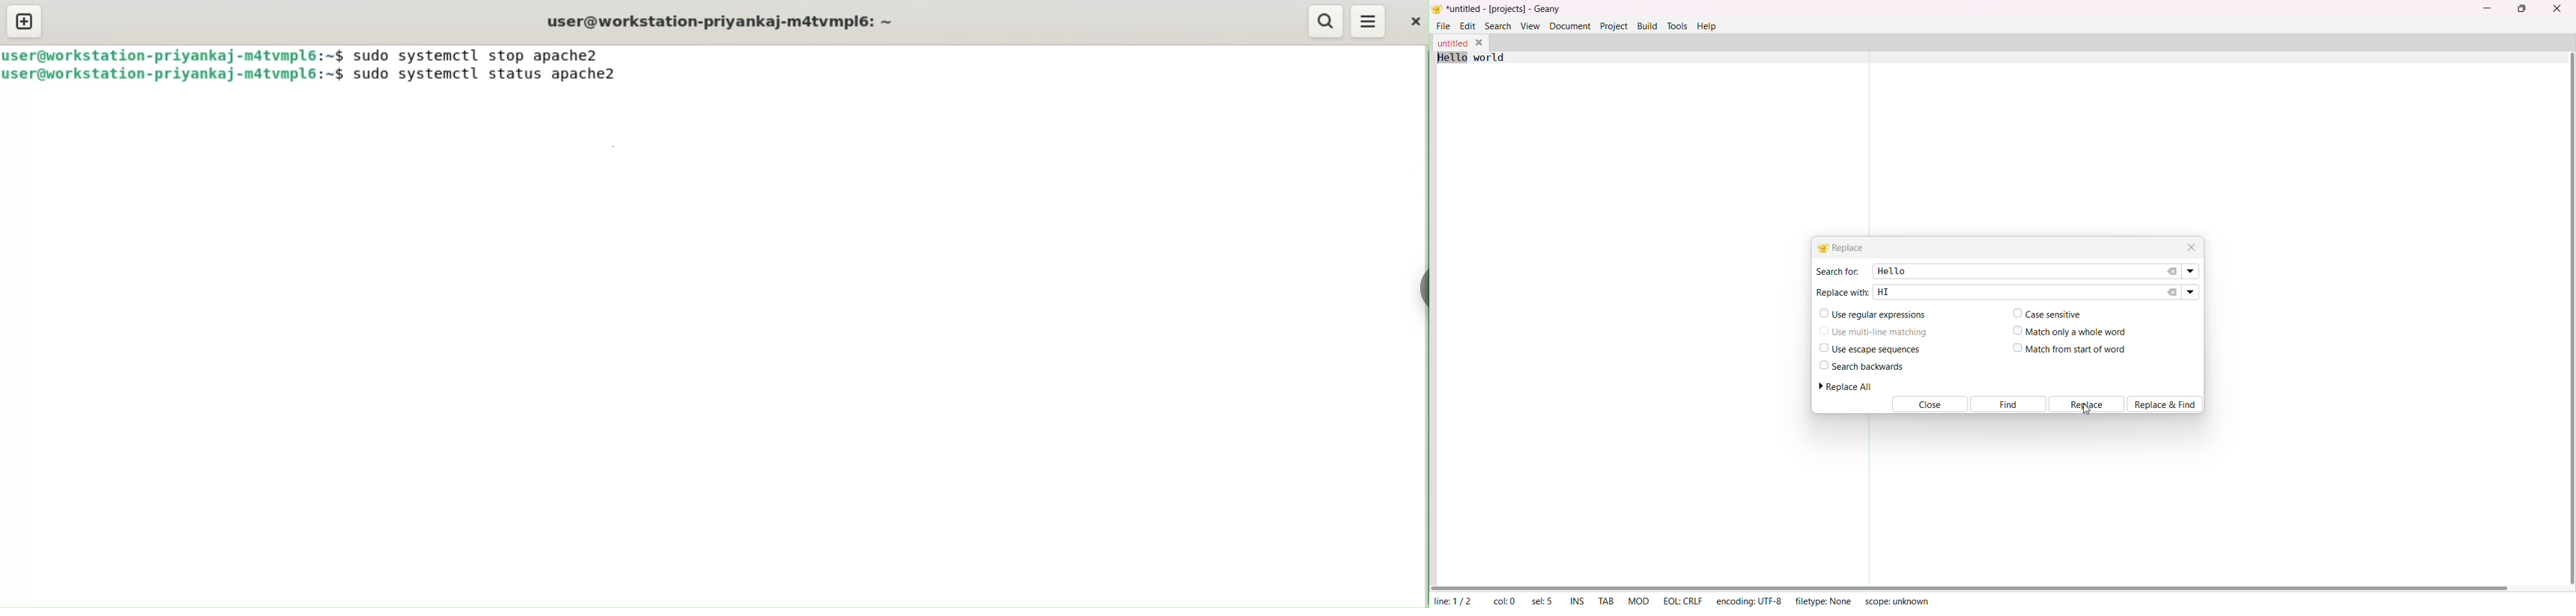  I want to click on cursor, so click(2086, 409).